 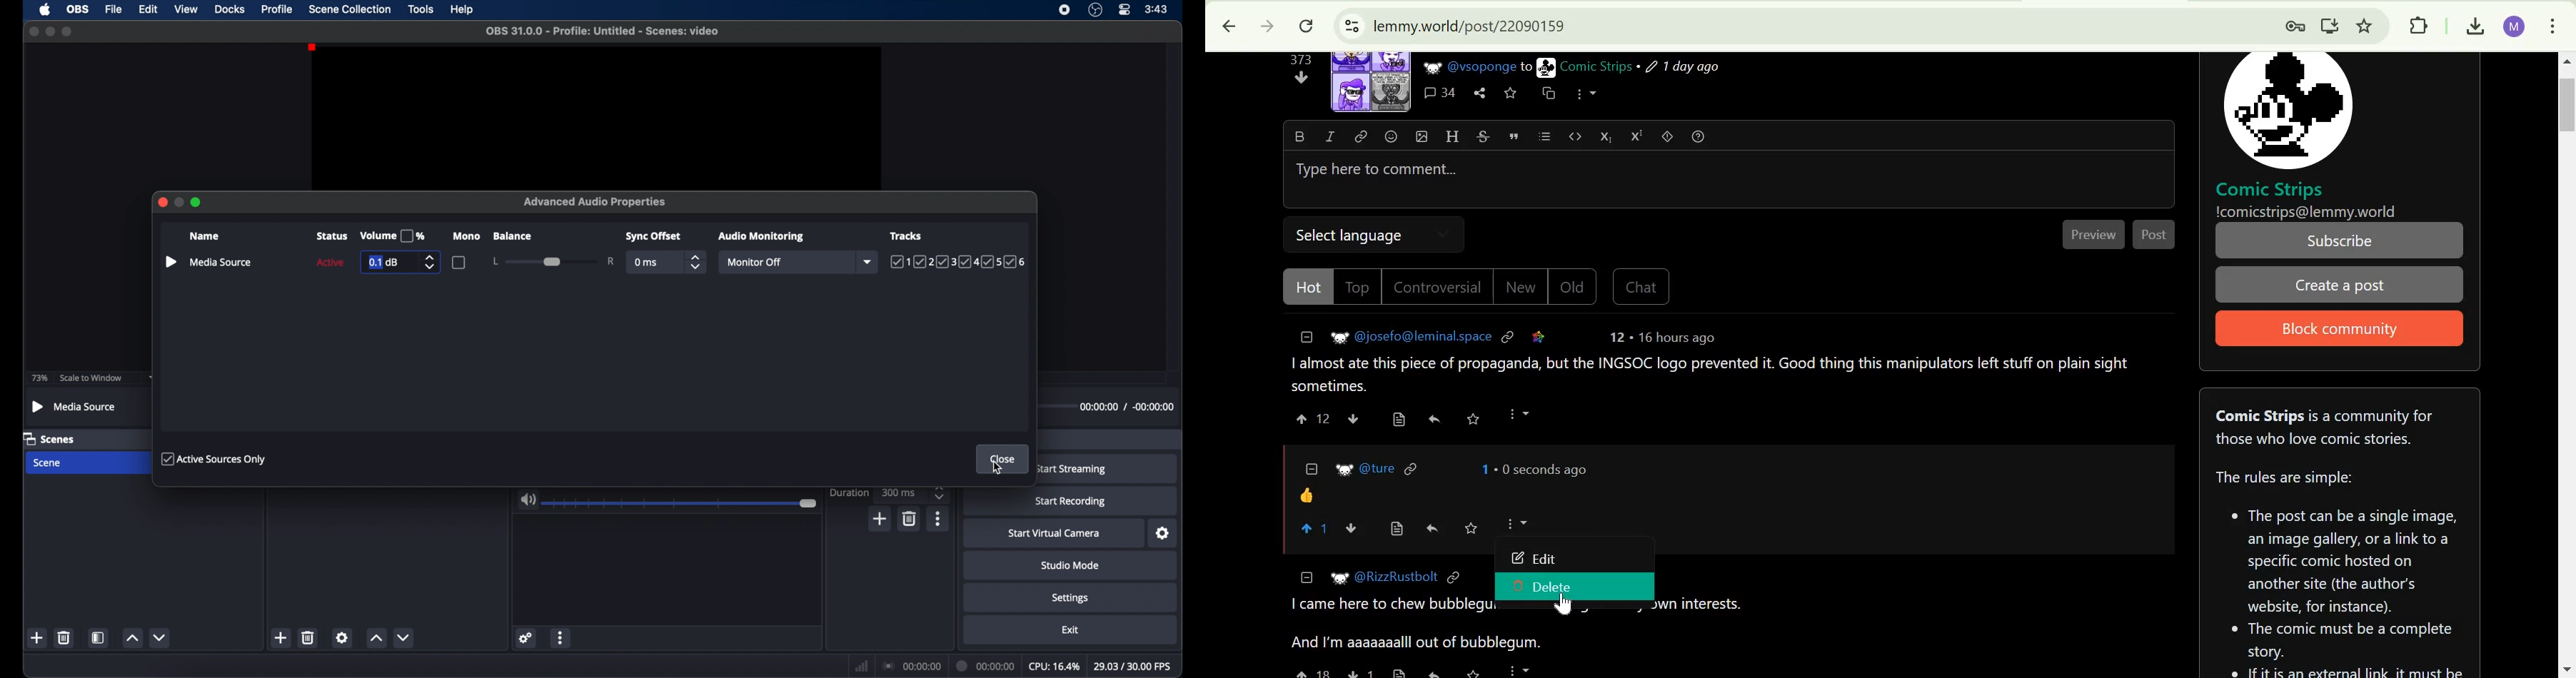 I want to click on decrement, so click(x=403, y=637).